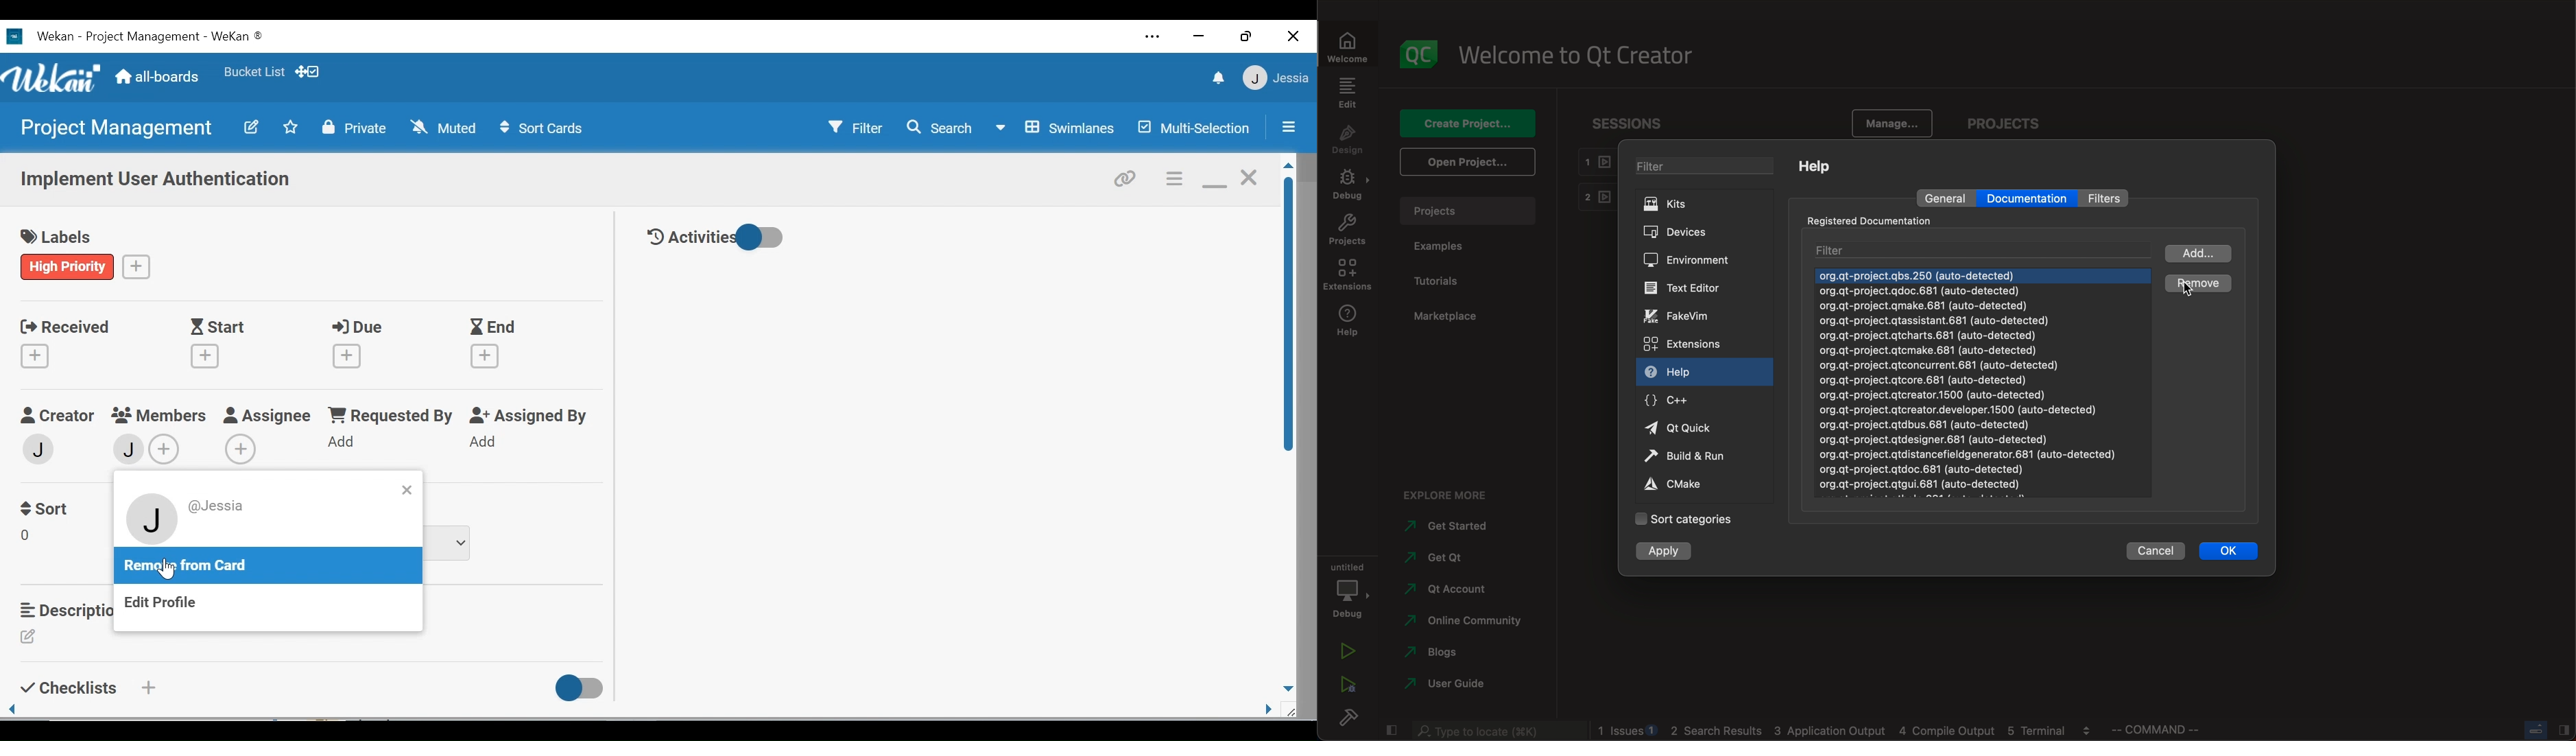  What do you see at coordinates (344, 443) in the screenshot?
I see `add` at bounding box center [344, 443].